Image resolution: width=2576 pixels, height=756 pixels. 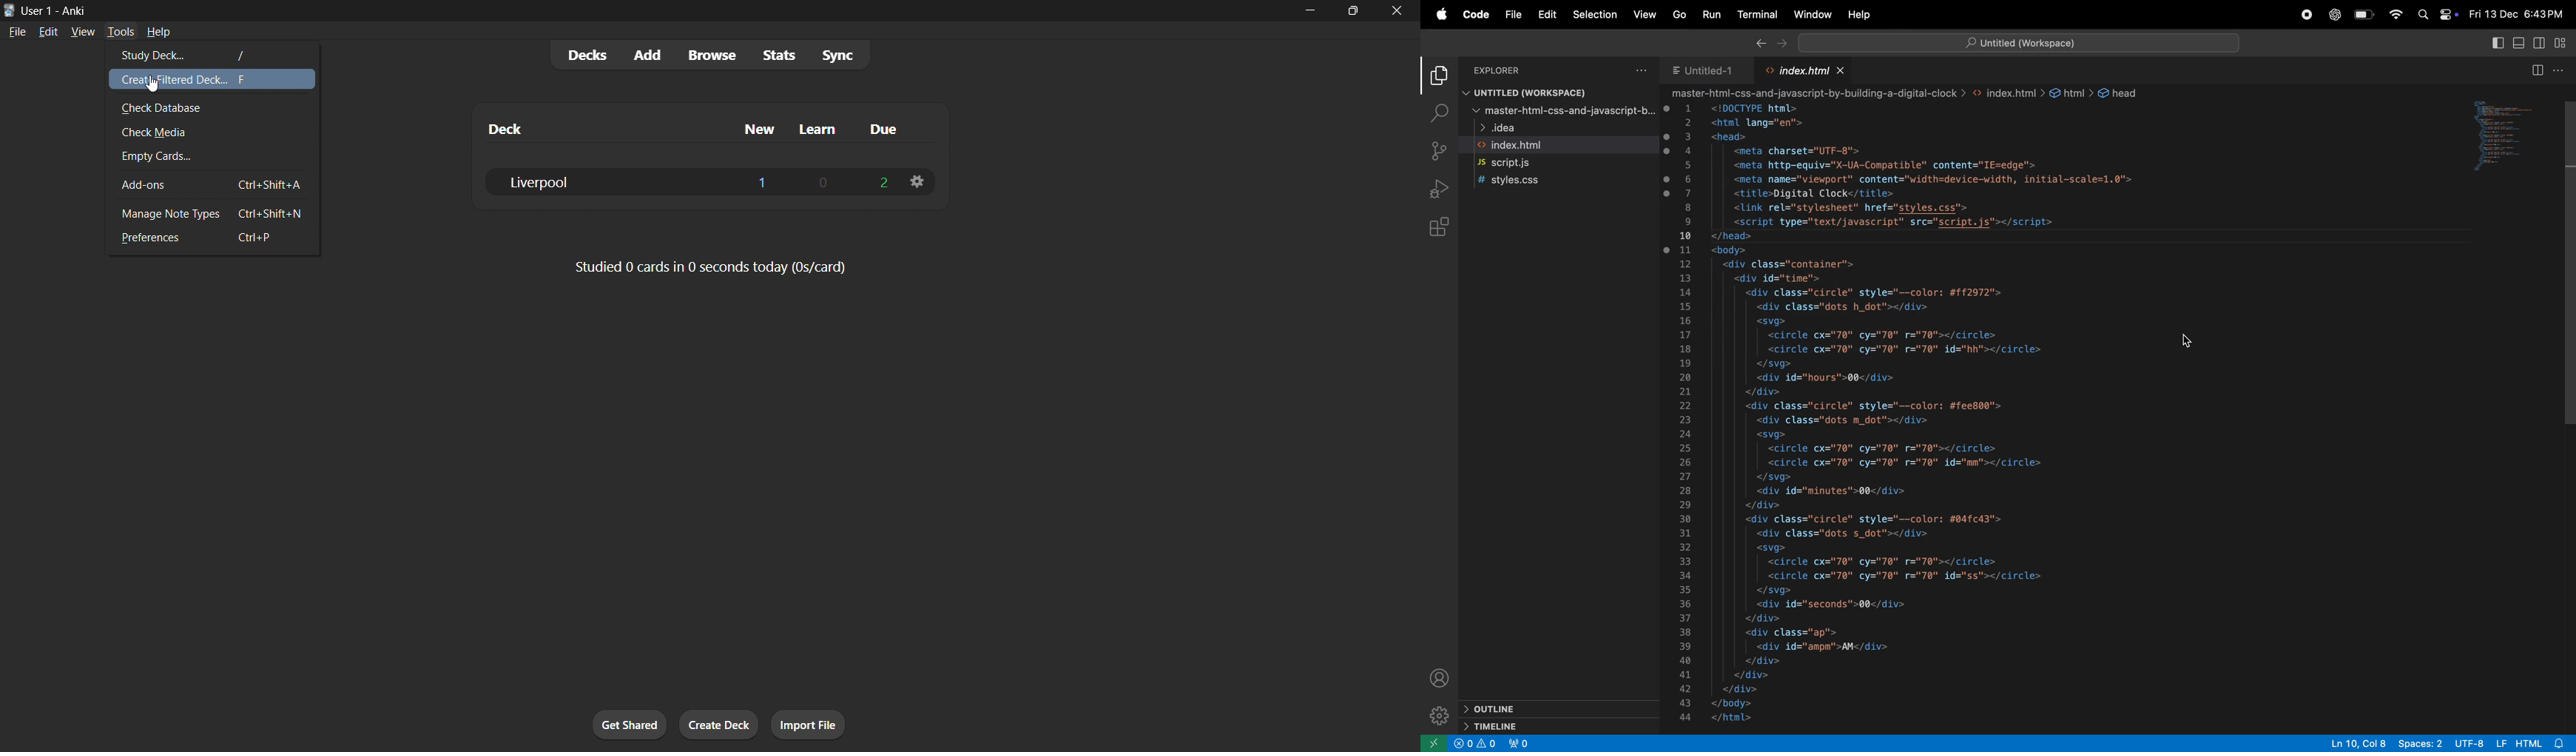 What do you see at coordinates (1504, 129) in the screenshot?
I see `idea` at bounding box center [1504, 129].